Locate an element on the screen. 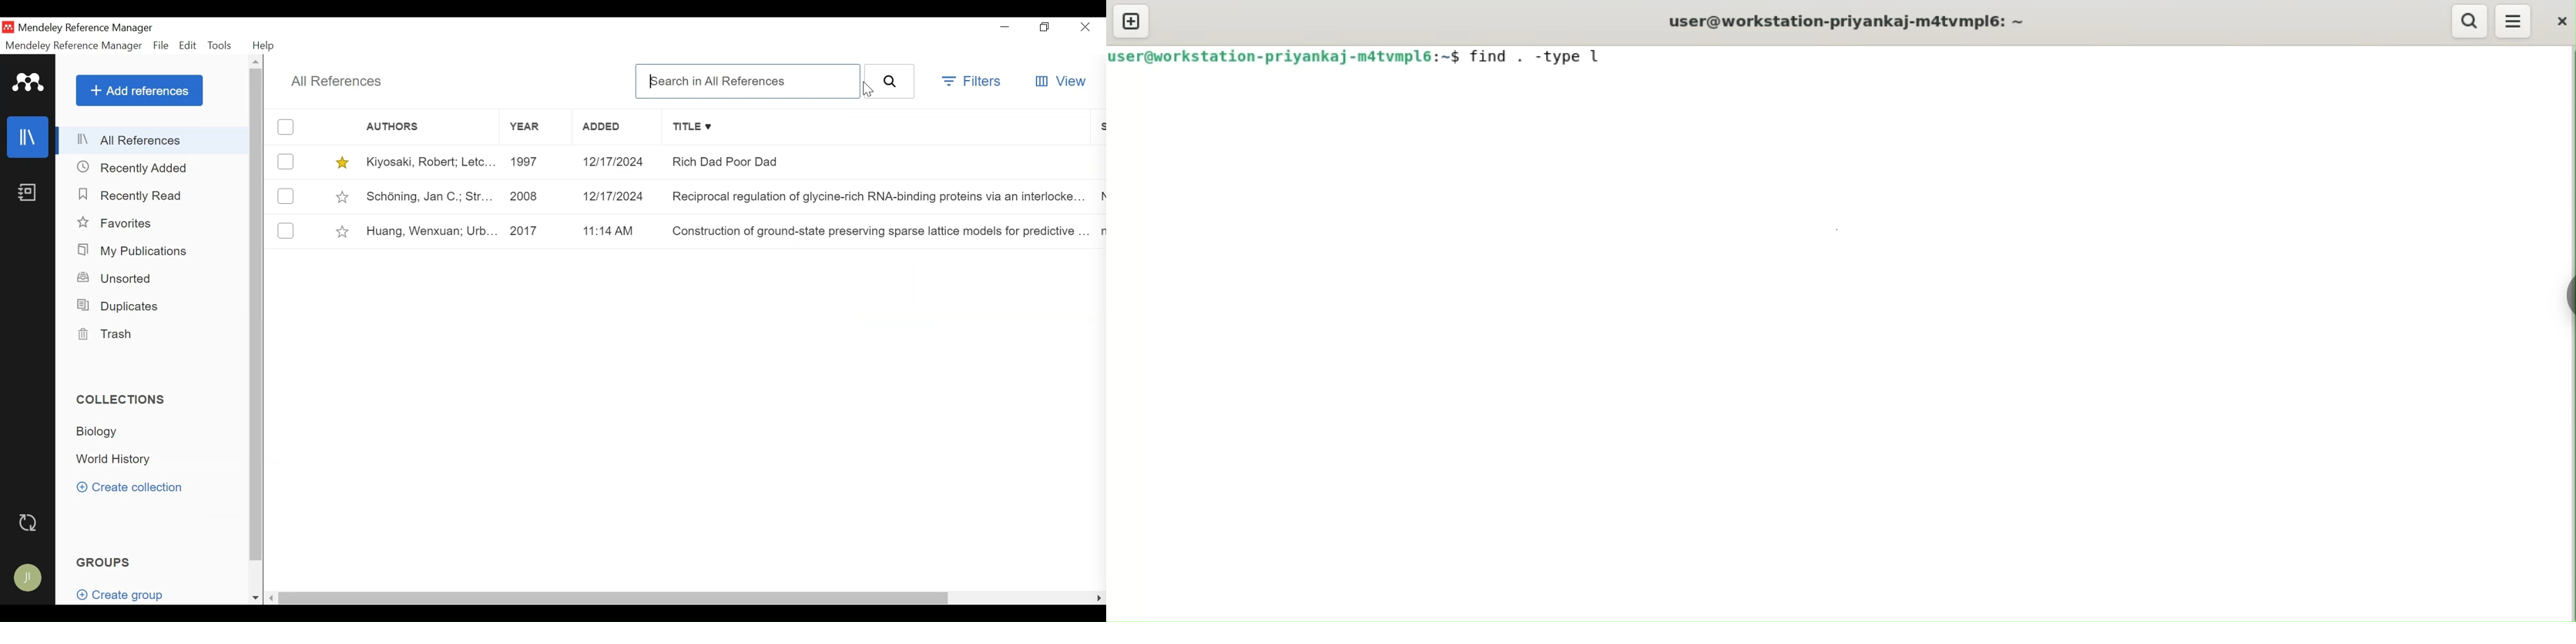 The image size is (2576, 644). (un)select is located at coordinates (286, 196).